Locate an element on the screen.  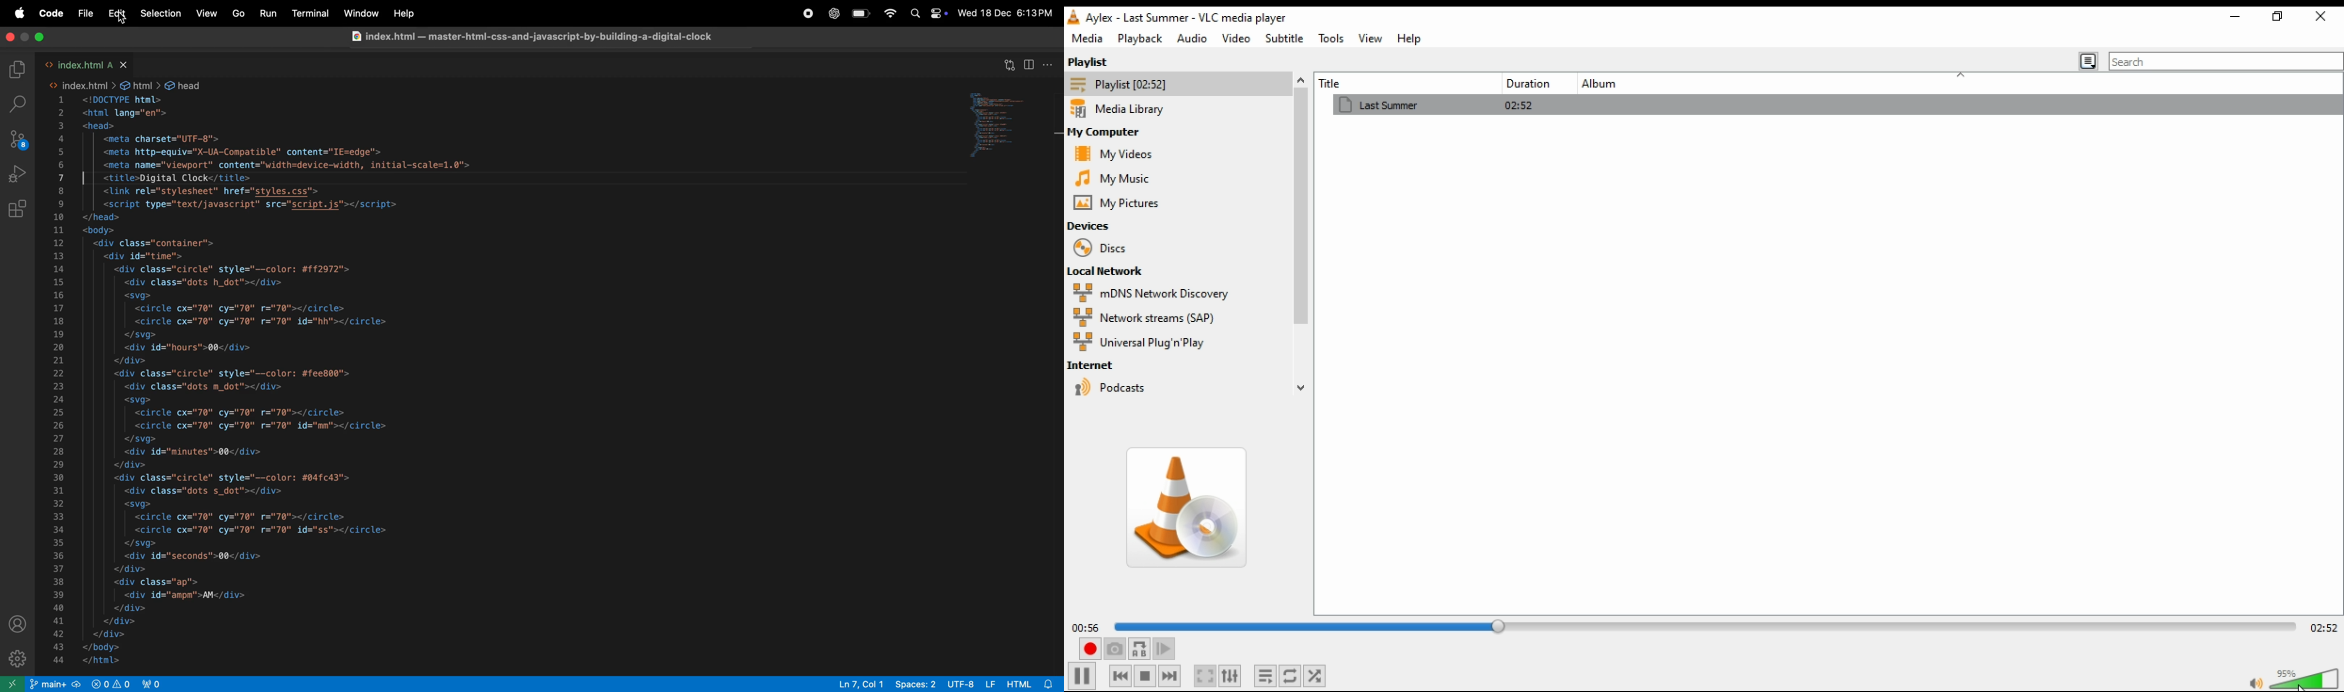
toggle playlist view is located at coordinates (2088, 61).